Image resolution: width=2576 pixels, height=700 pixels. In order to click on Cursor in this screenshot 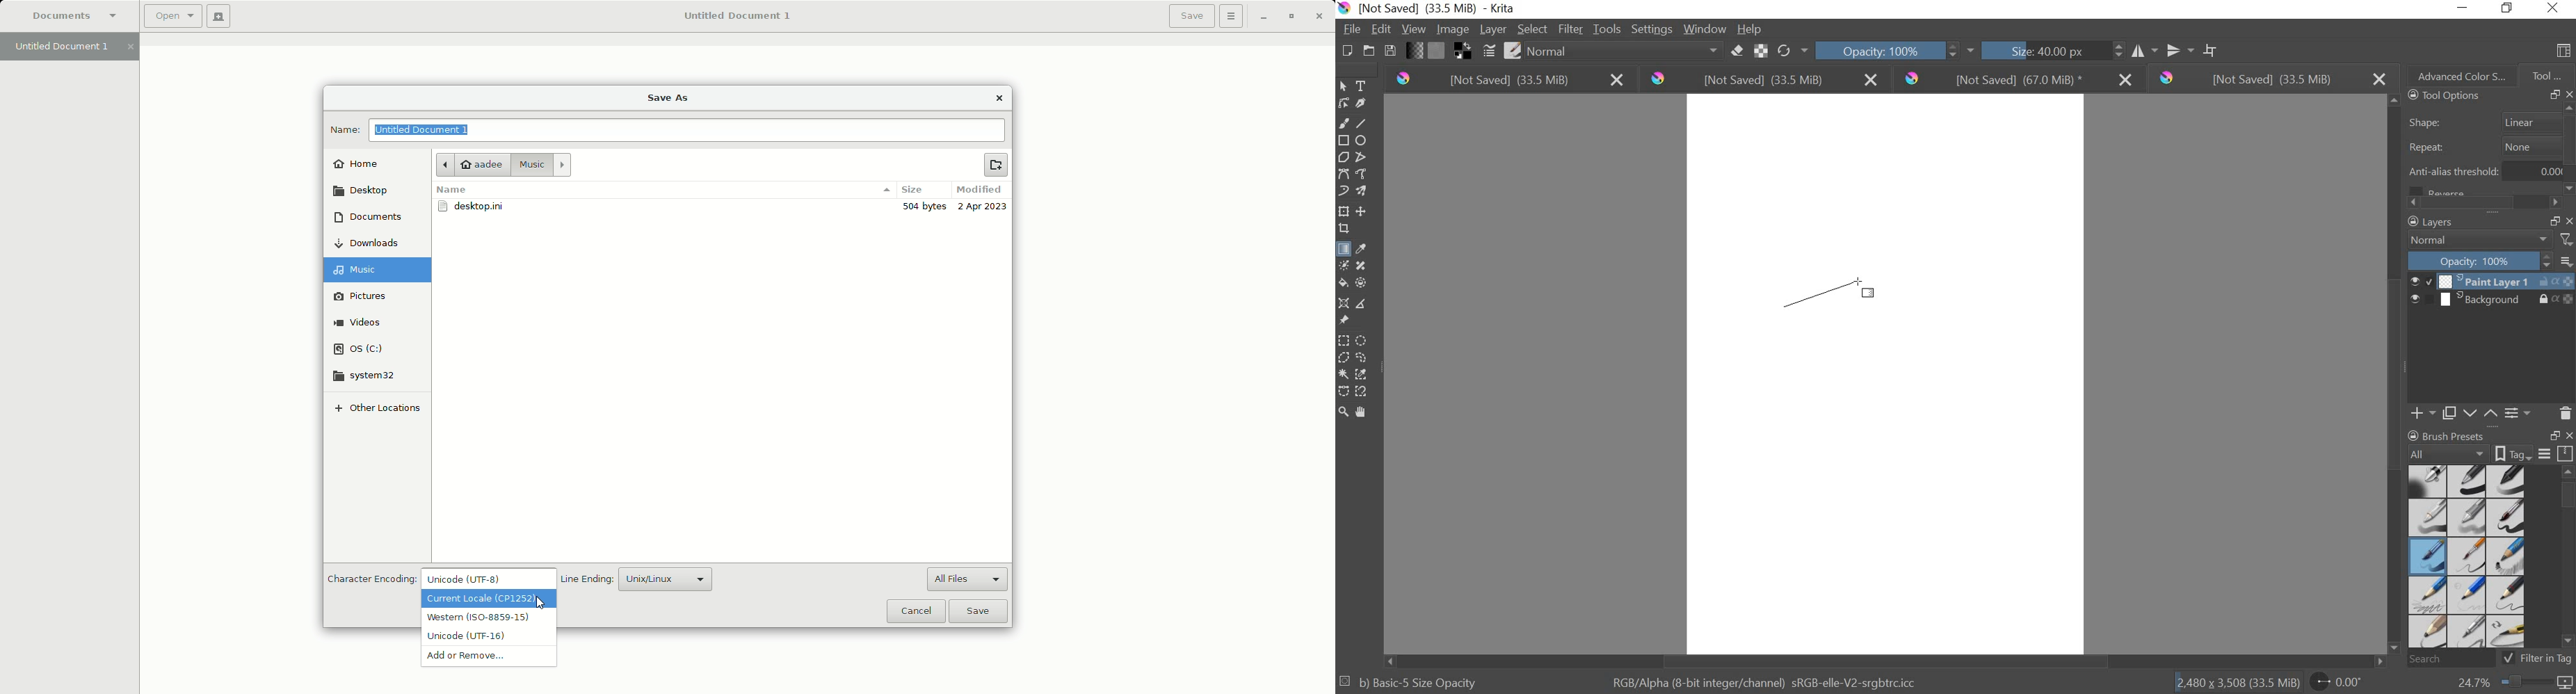, I will do `click(538, 604)`.